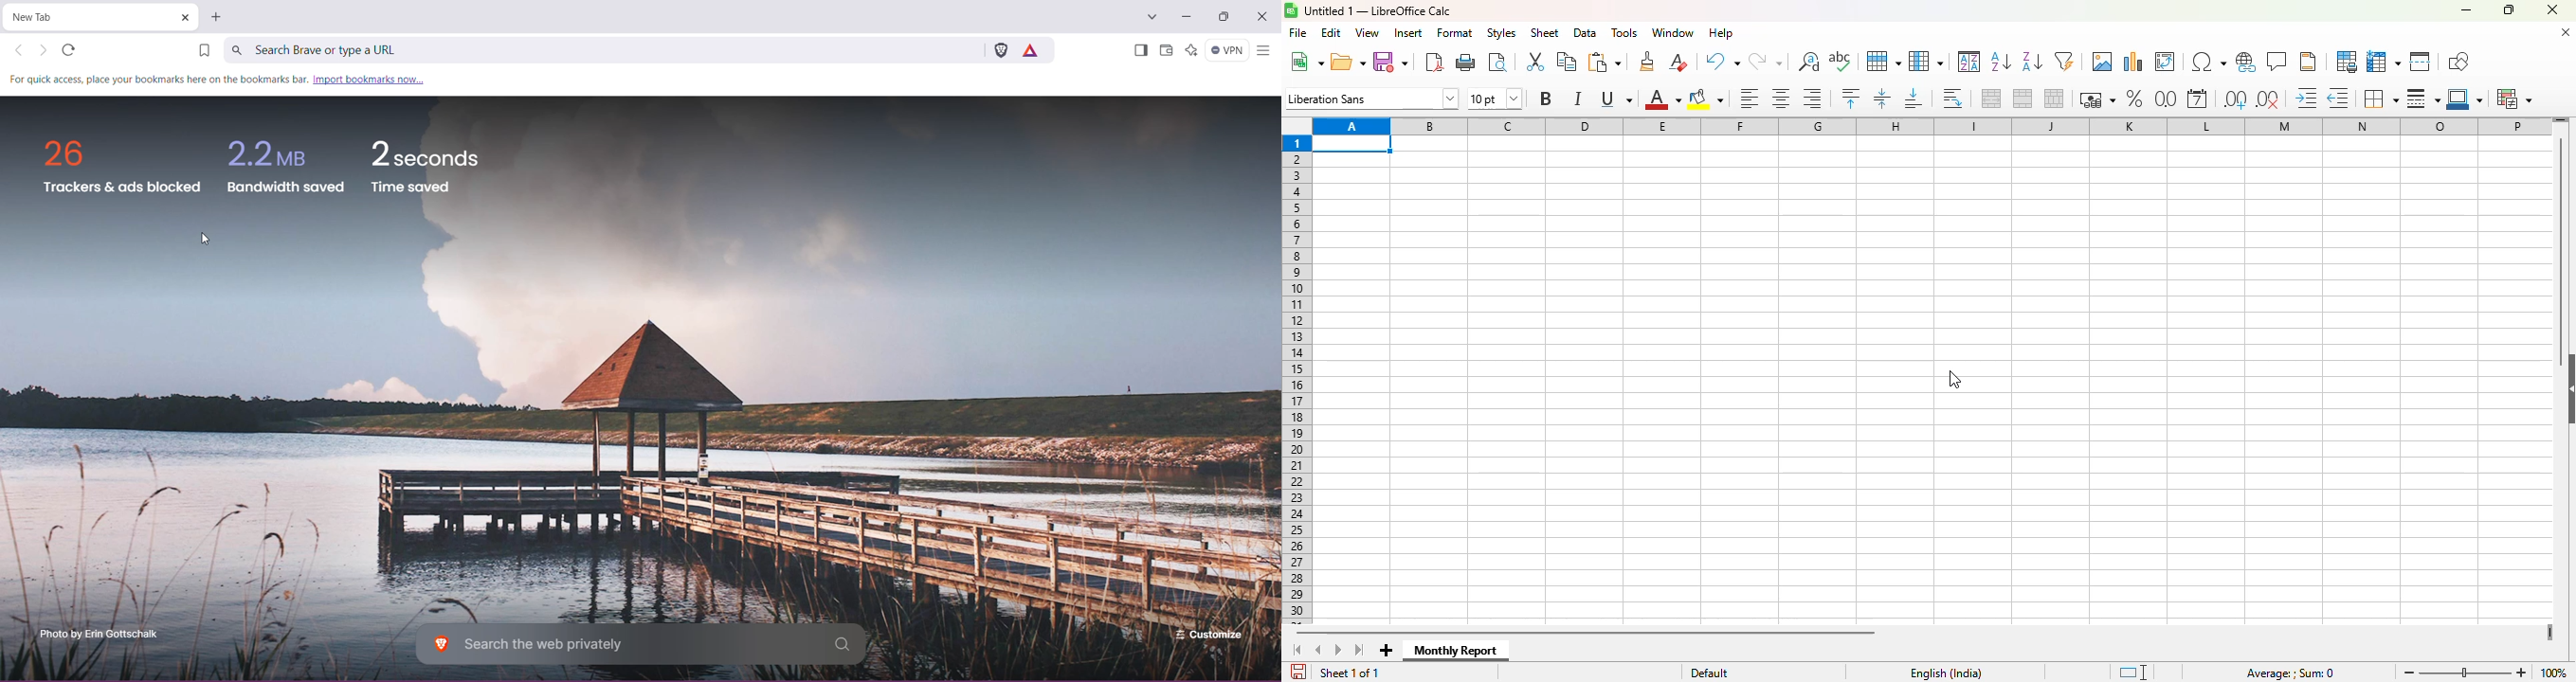 Image resolution: width=2576 pixels, height=700 pixels. Describe the element at coordinates (1339, 651) in the screenshot. I see `scroll to next sheet` at that location.